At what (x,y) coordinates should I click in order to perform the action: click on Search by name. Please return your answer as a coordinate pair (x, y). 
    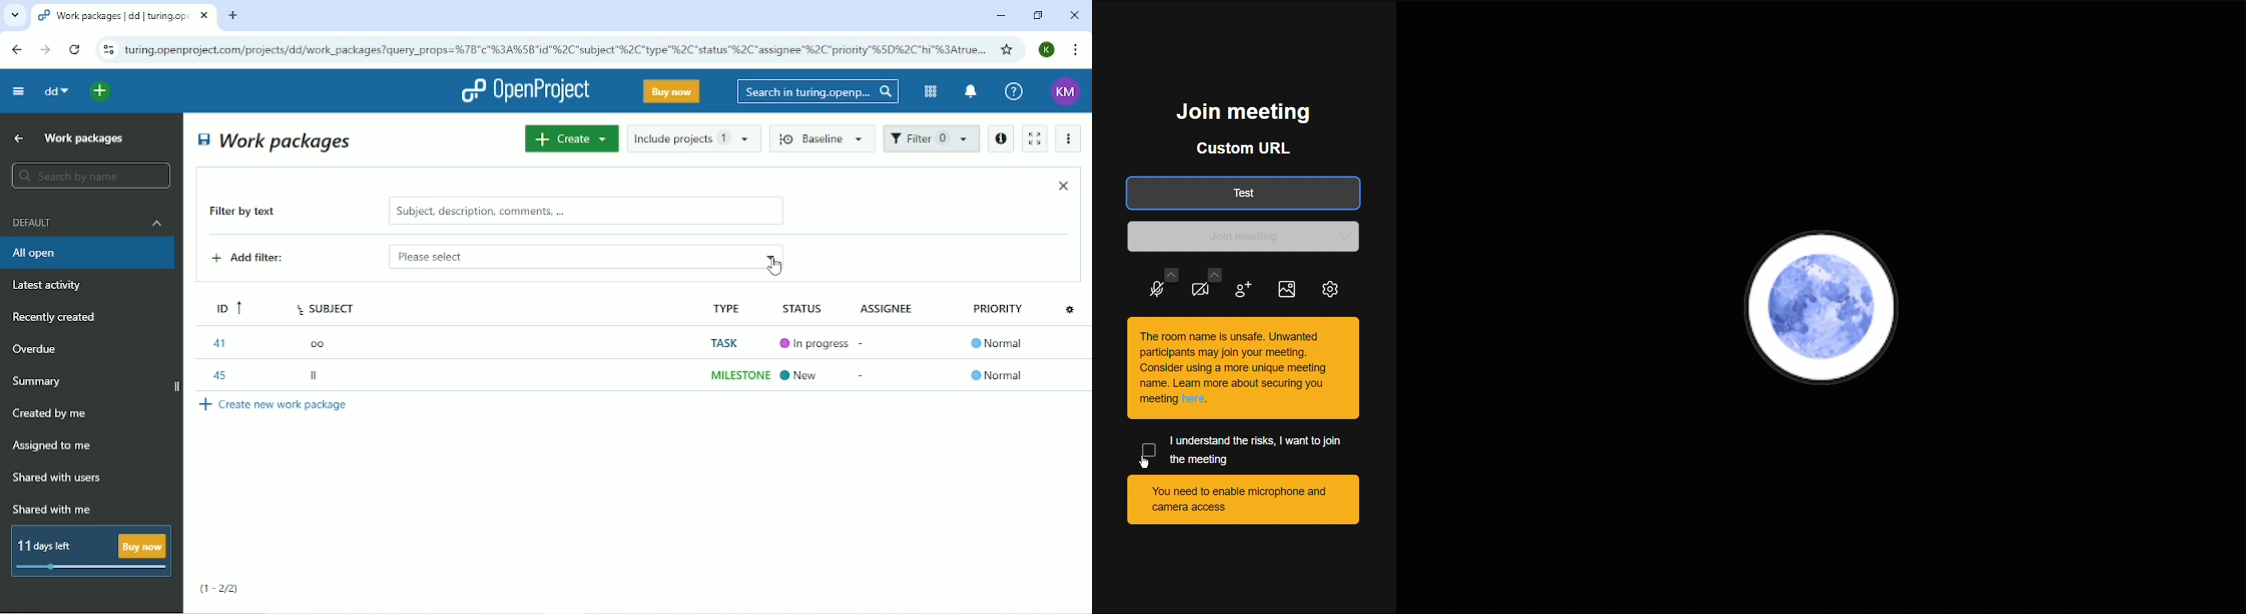
    Looking at the image, I should click on (90, 176).